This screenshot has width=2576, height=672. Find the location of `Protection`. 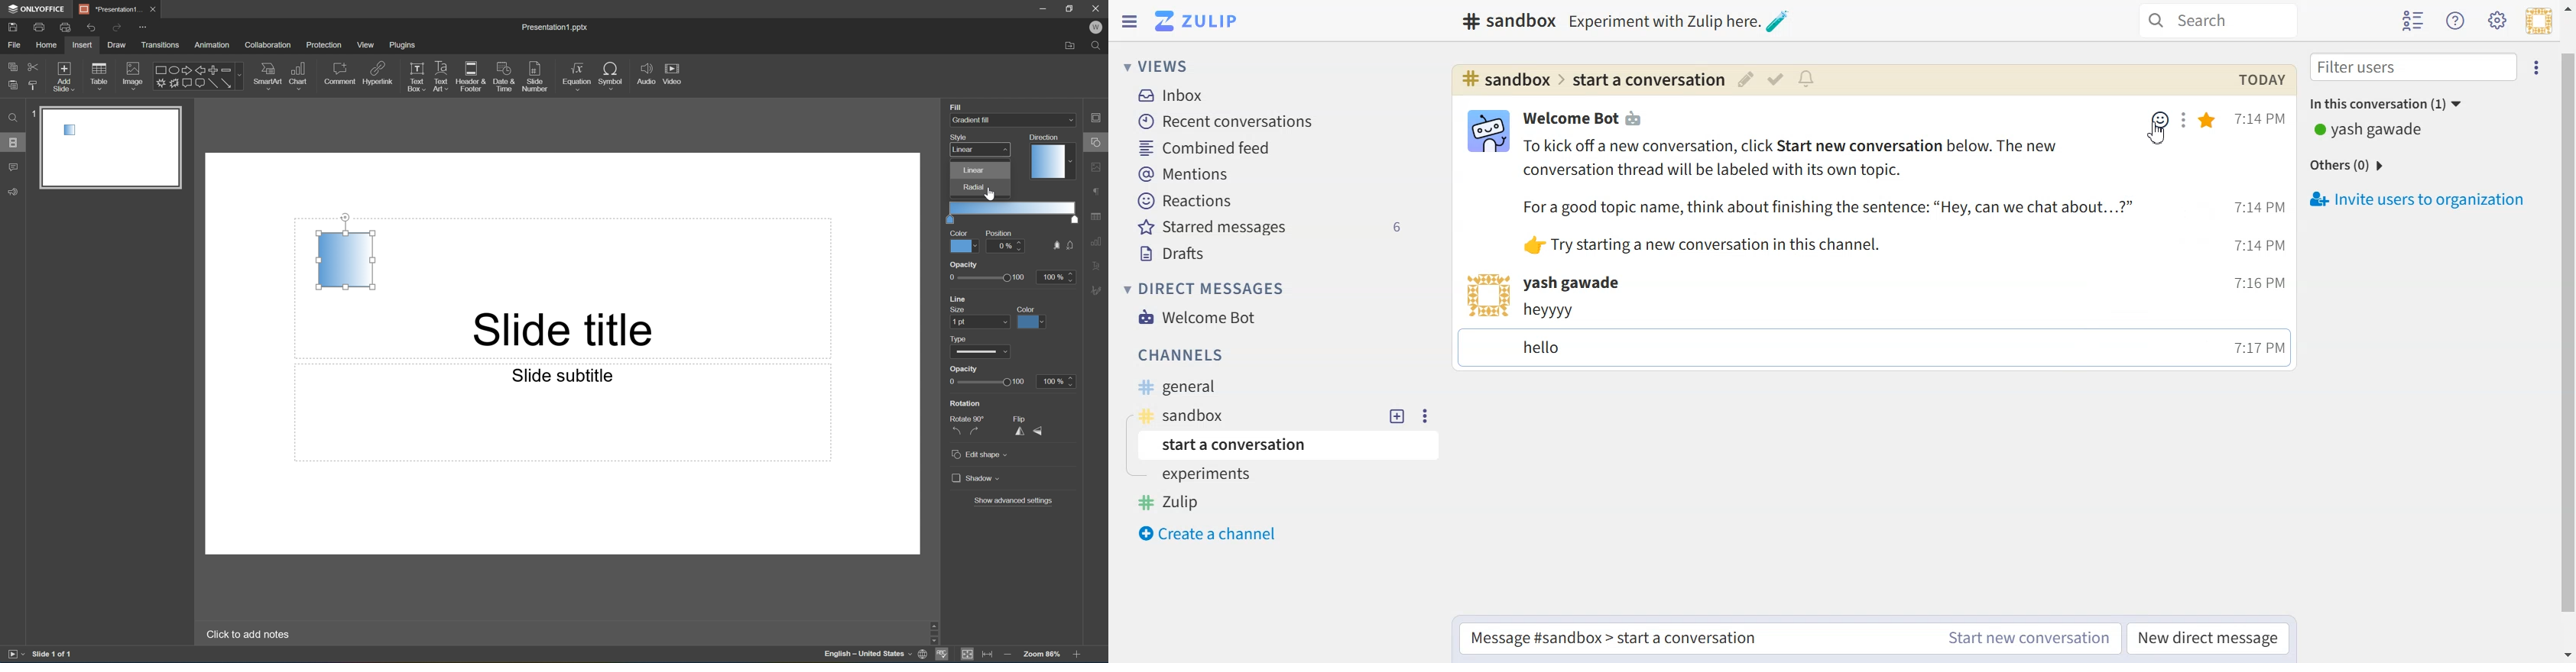

Protection is located at coordinates (324, 45).